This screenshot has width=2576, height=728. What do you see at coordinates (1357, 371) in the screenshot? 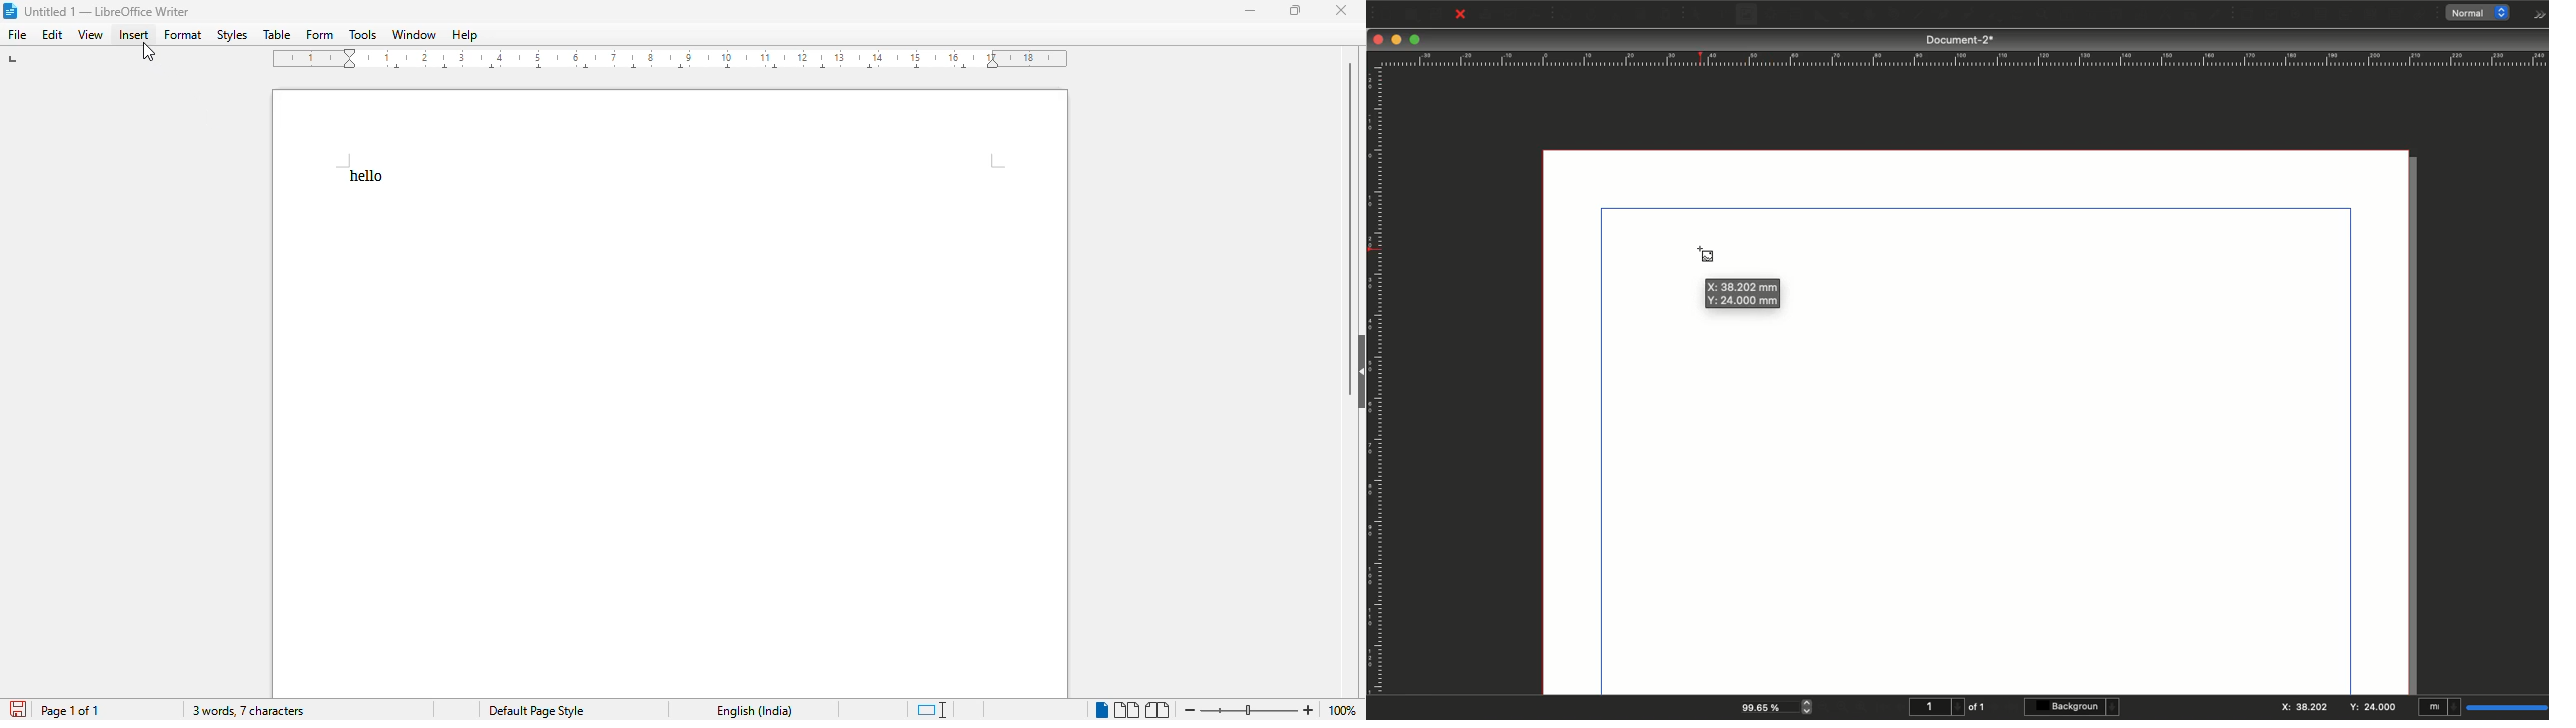
I see `show` at bounding box center [1357, 371].